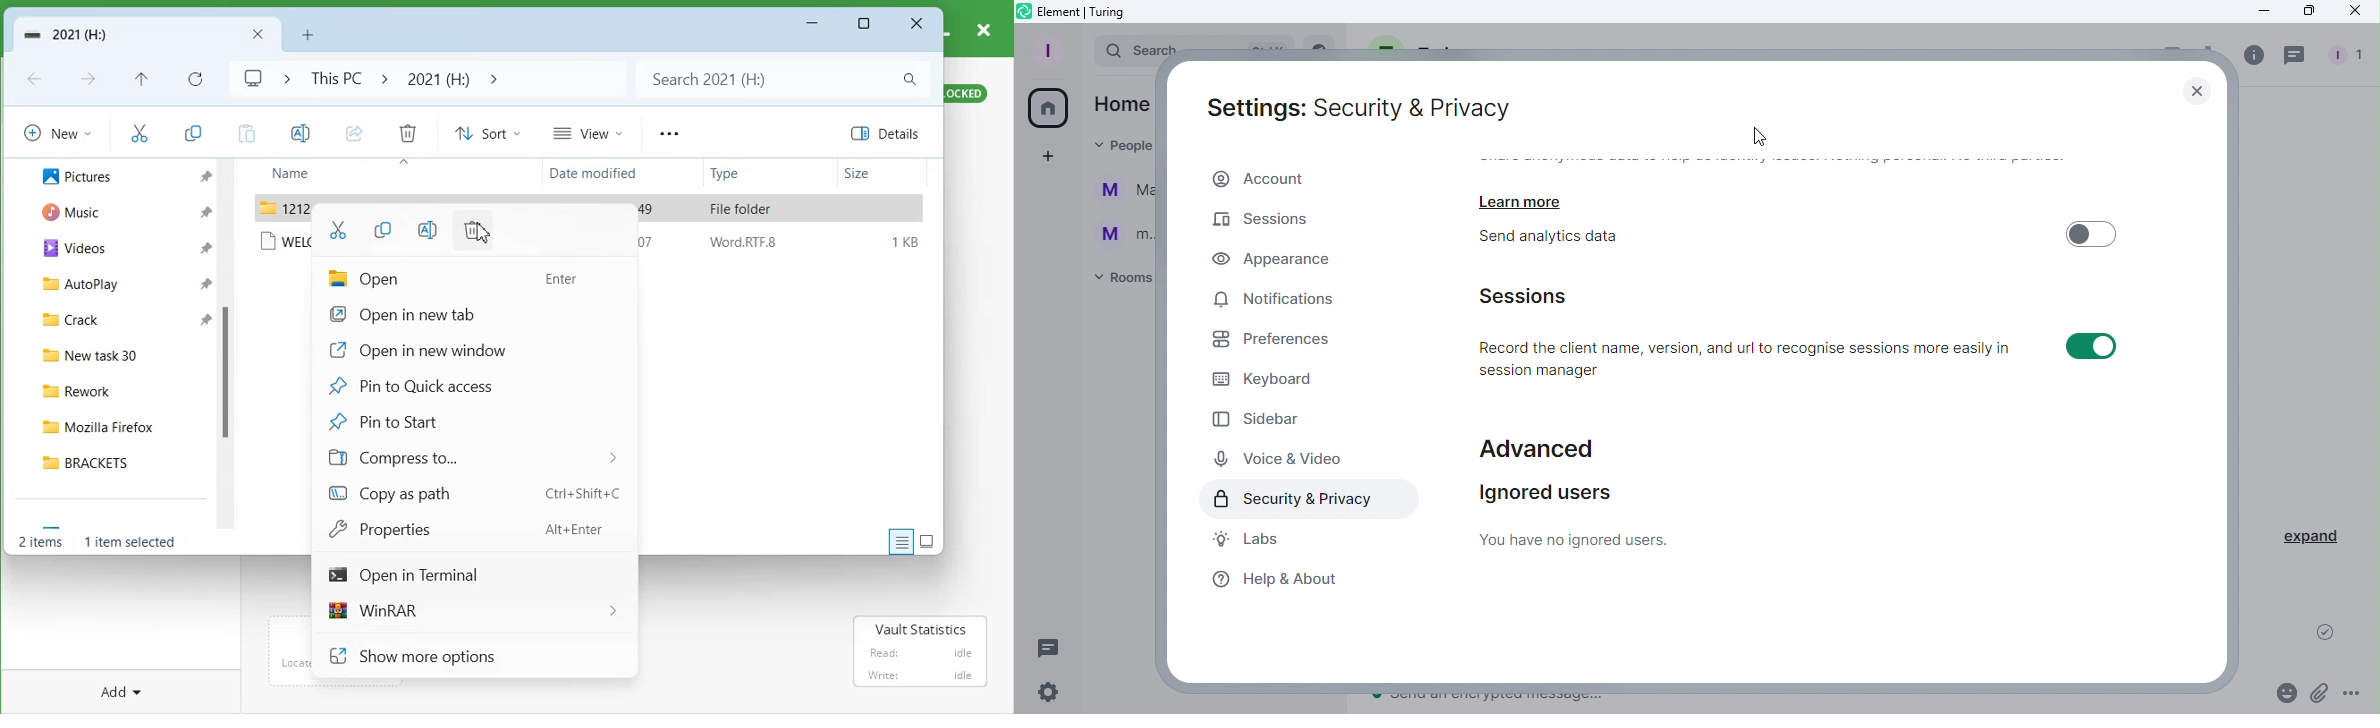 This screenshot has height=728, width=2380. What do you see at coordinates (1278, 457) in the screenshot?
I see `Voice and video` at bounding box center [1278, 457].